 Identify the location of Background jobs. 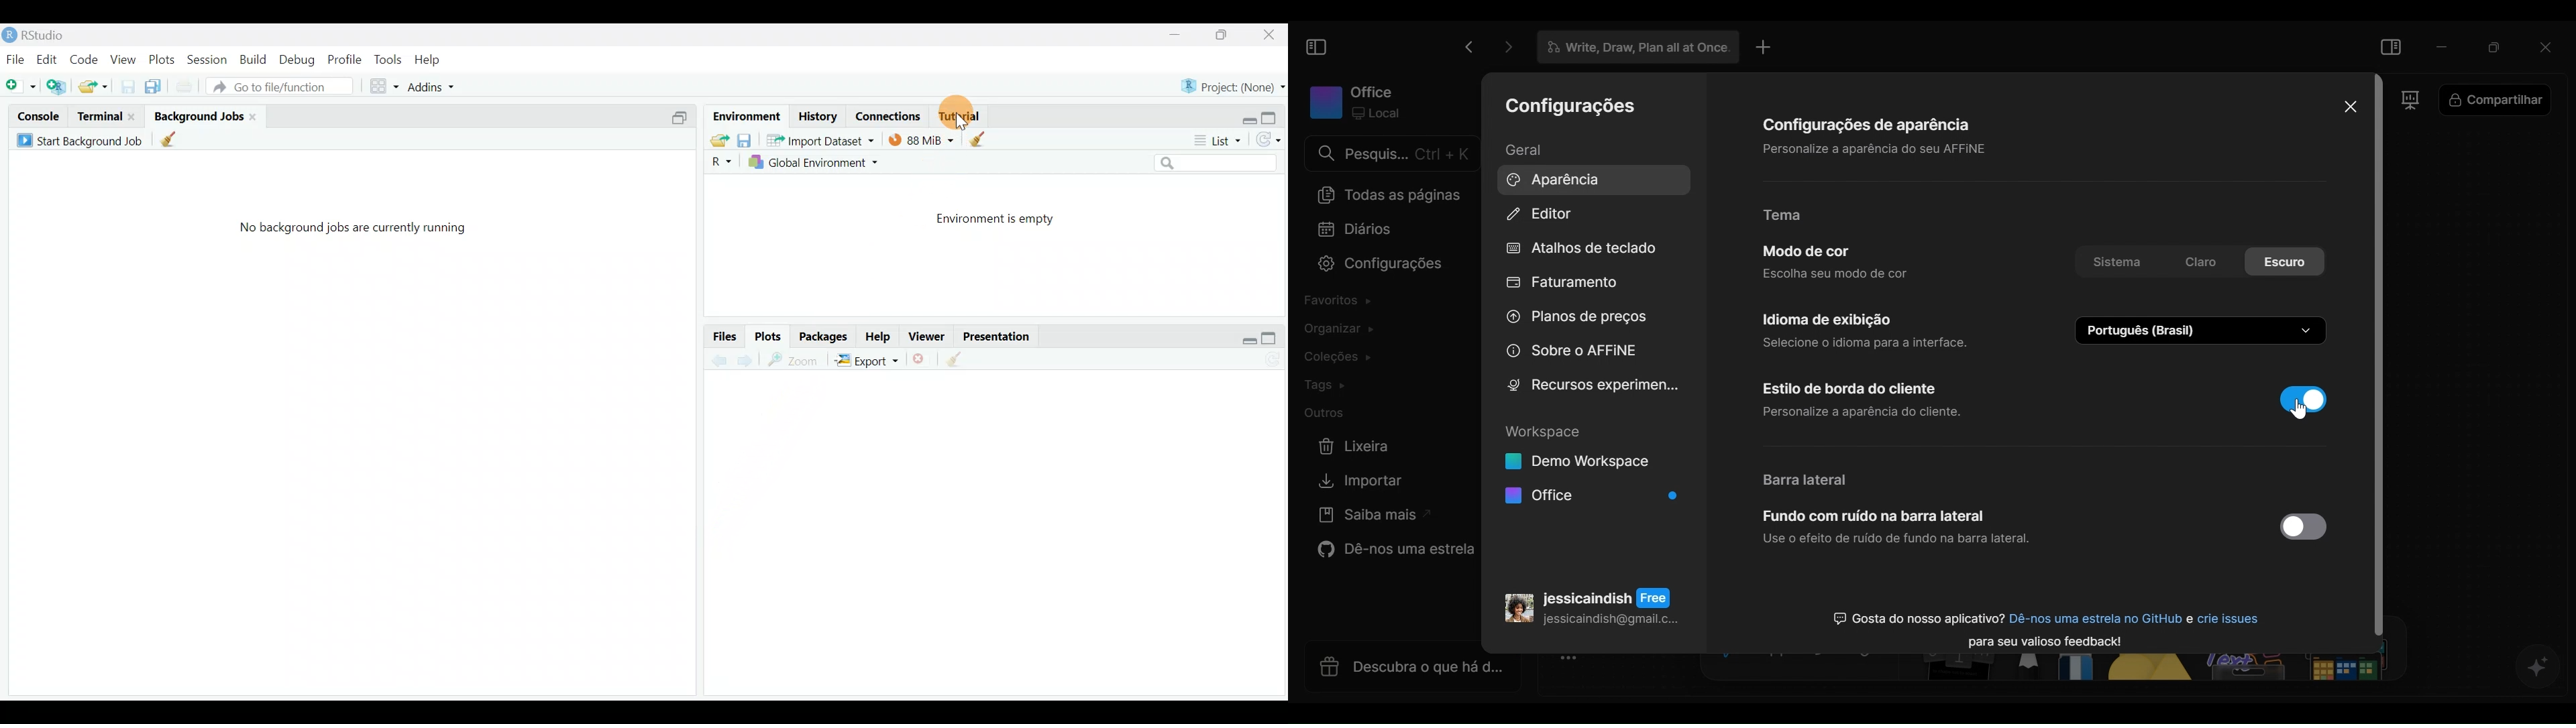
(197, 116).